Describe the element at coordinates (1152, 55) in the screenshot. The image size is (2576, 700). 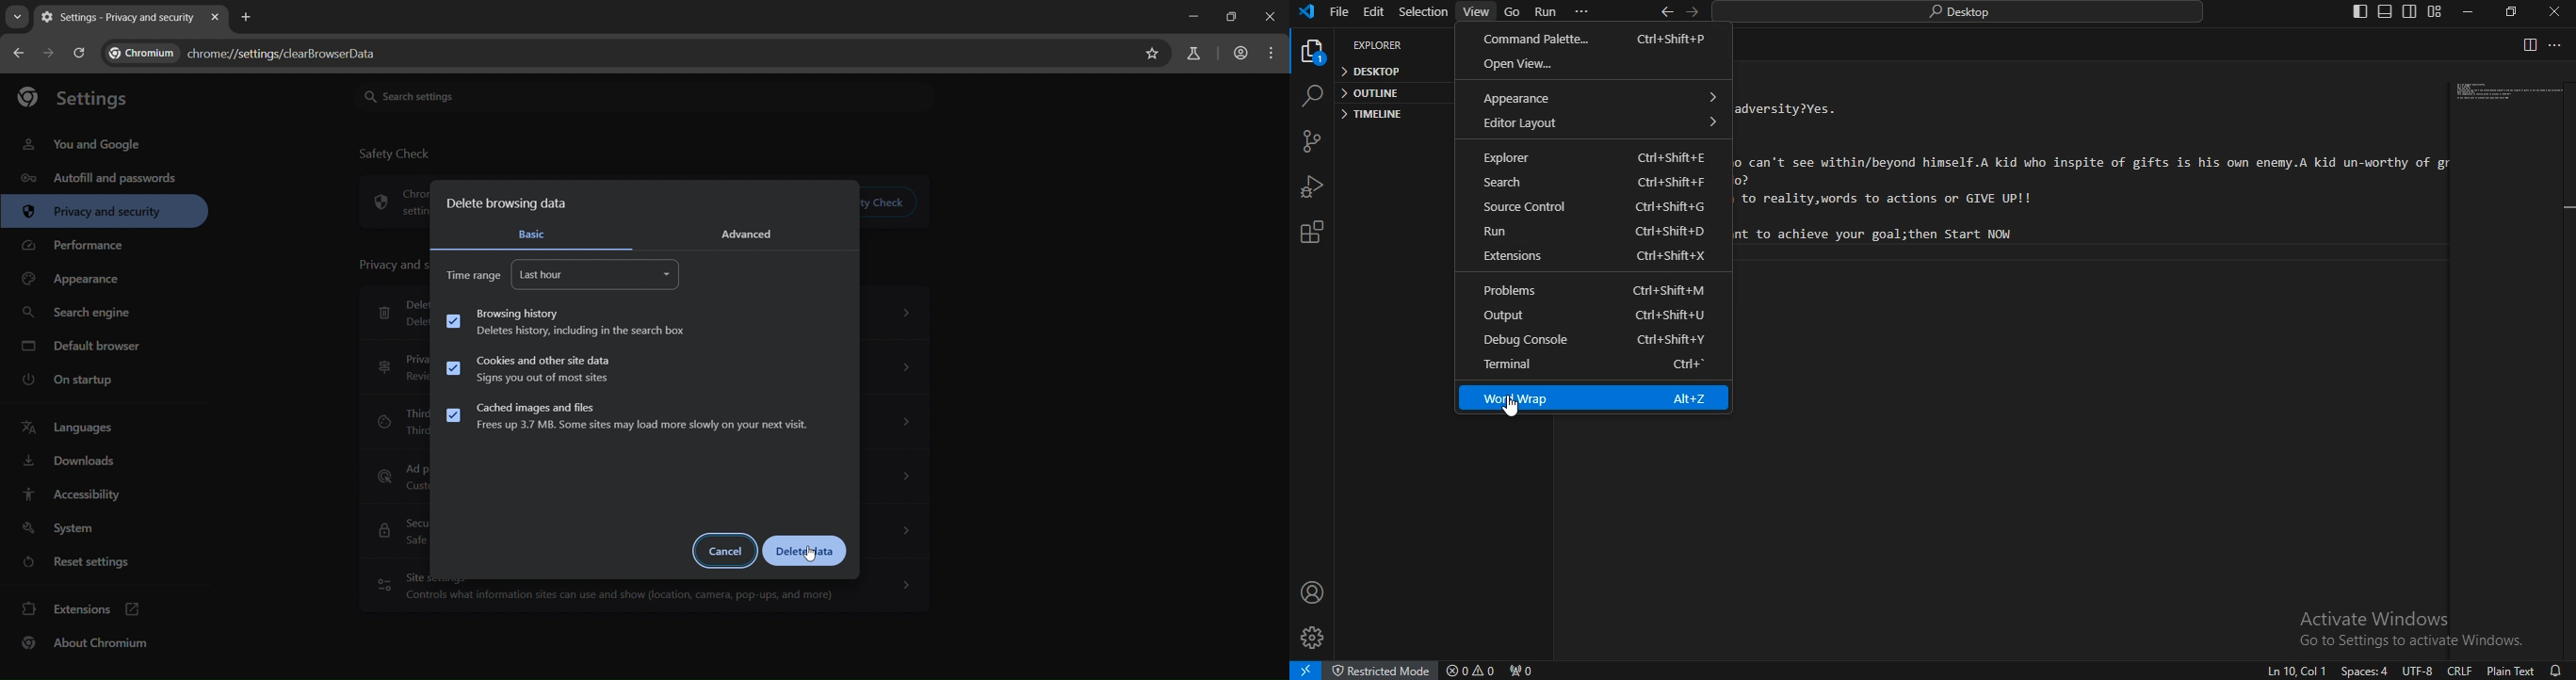
I see `bookmark pages` at that location.